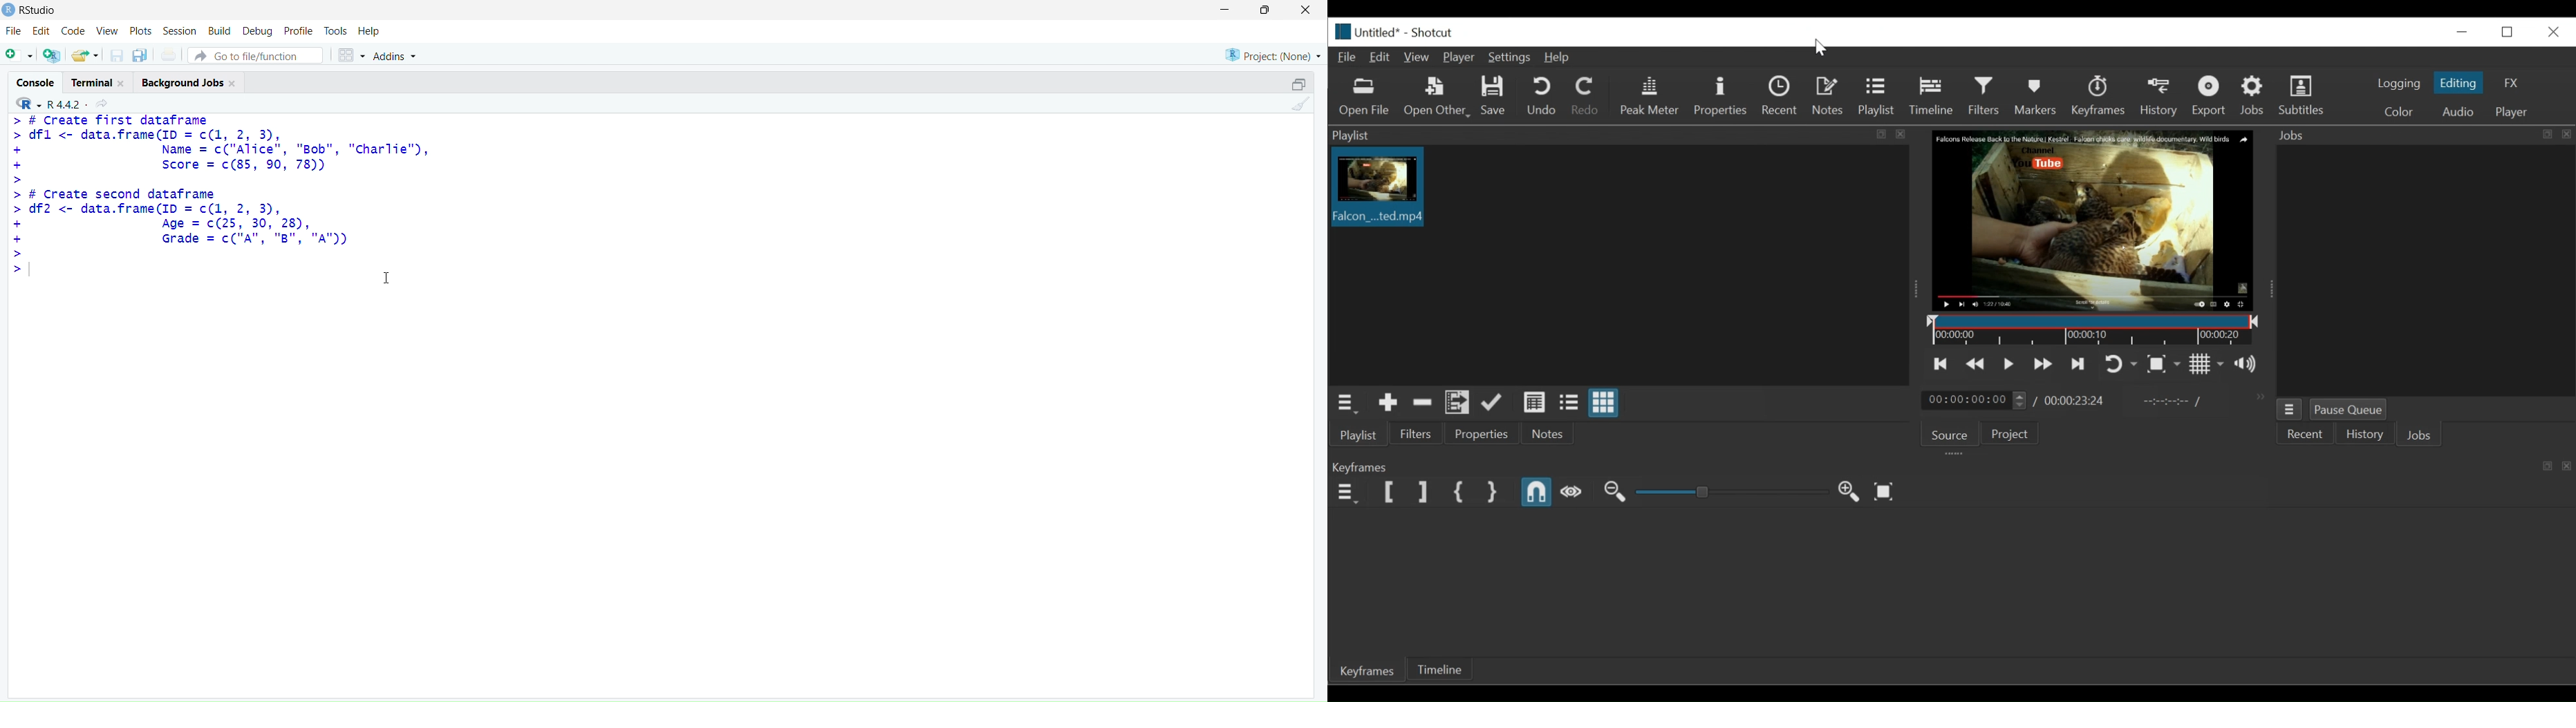  I want to click on Tools, so click(335, 31).